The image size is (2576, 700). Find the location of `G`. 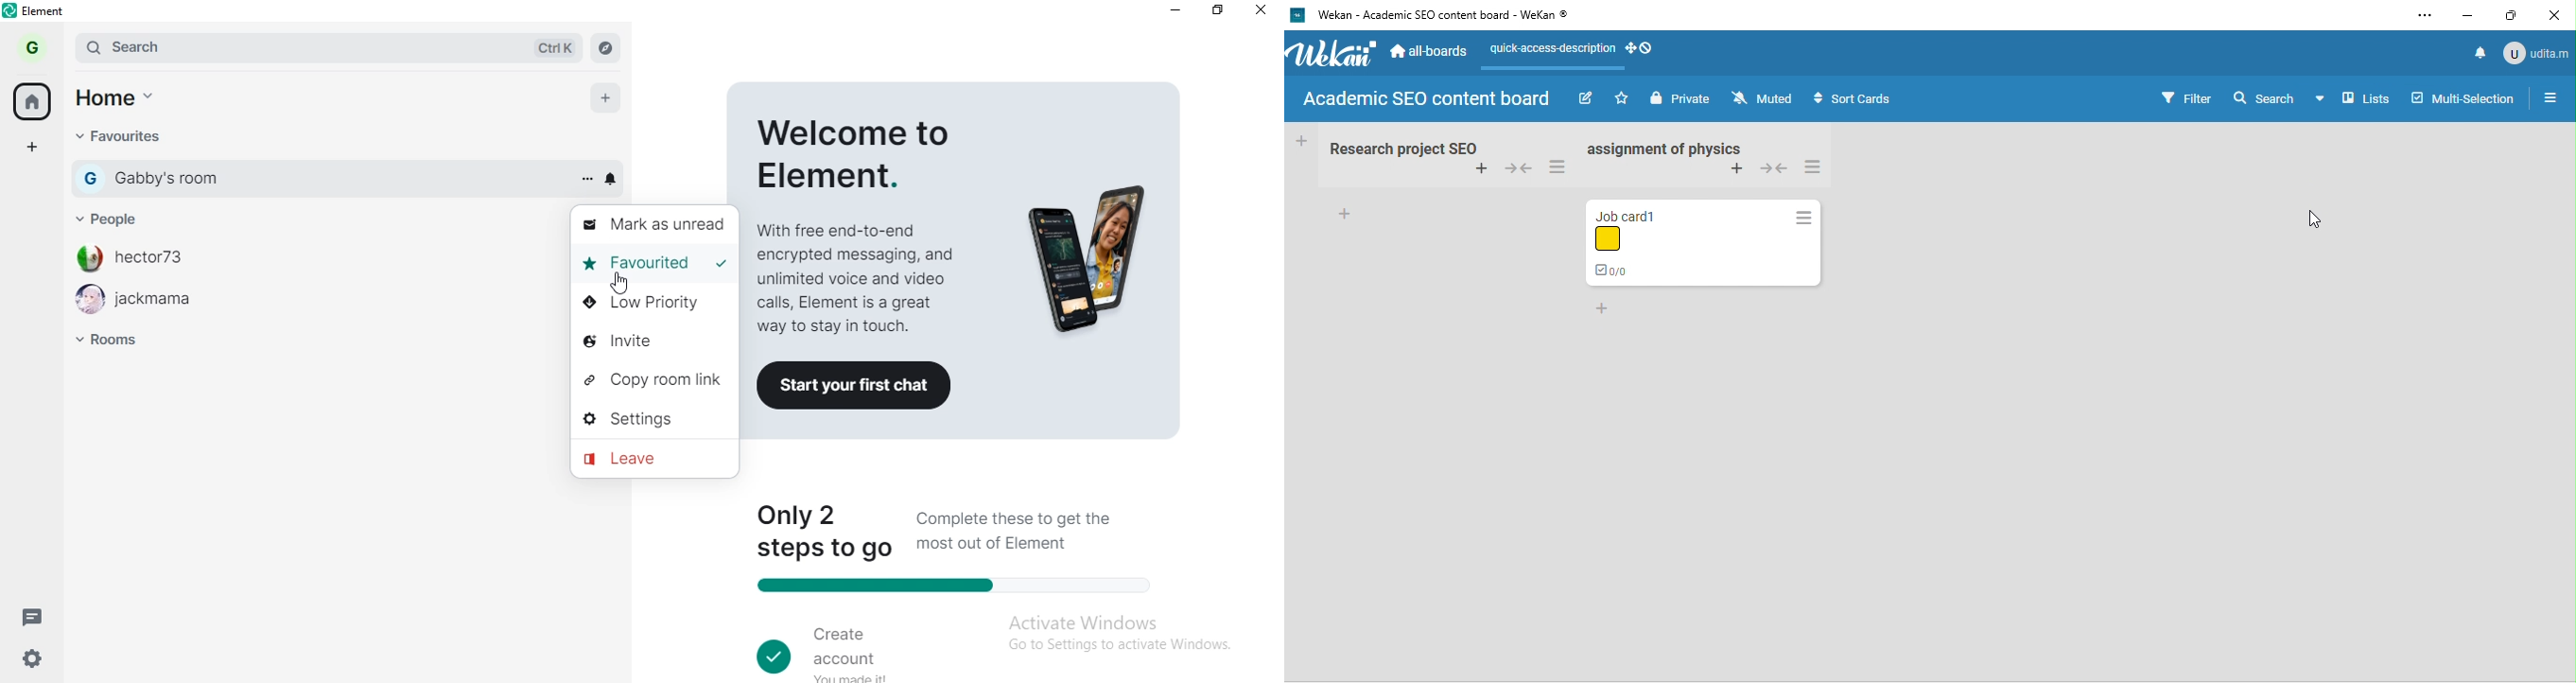

G is located at coordinates (89, 177).